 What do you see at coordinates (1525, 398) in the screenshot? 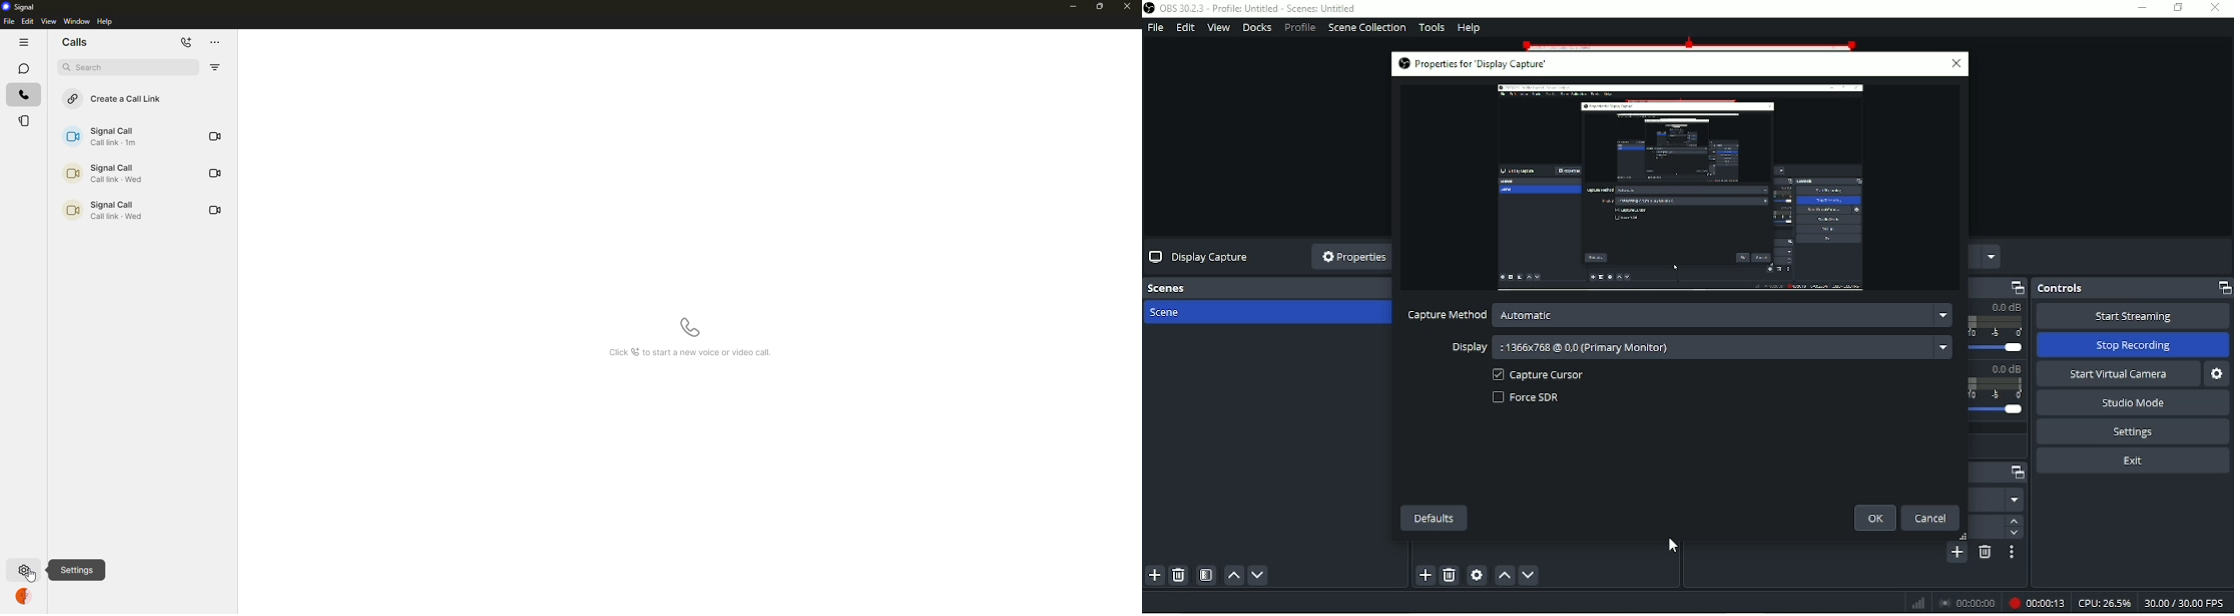
I see `Force SDR` at bounding box center [1525, 398].